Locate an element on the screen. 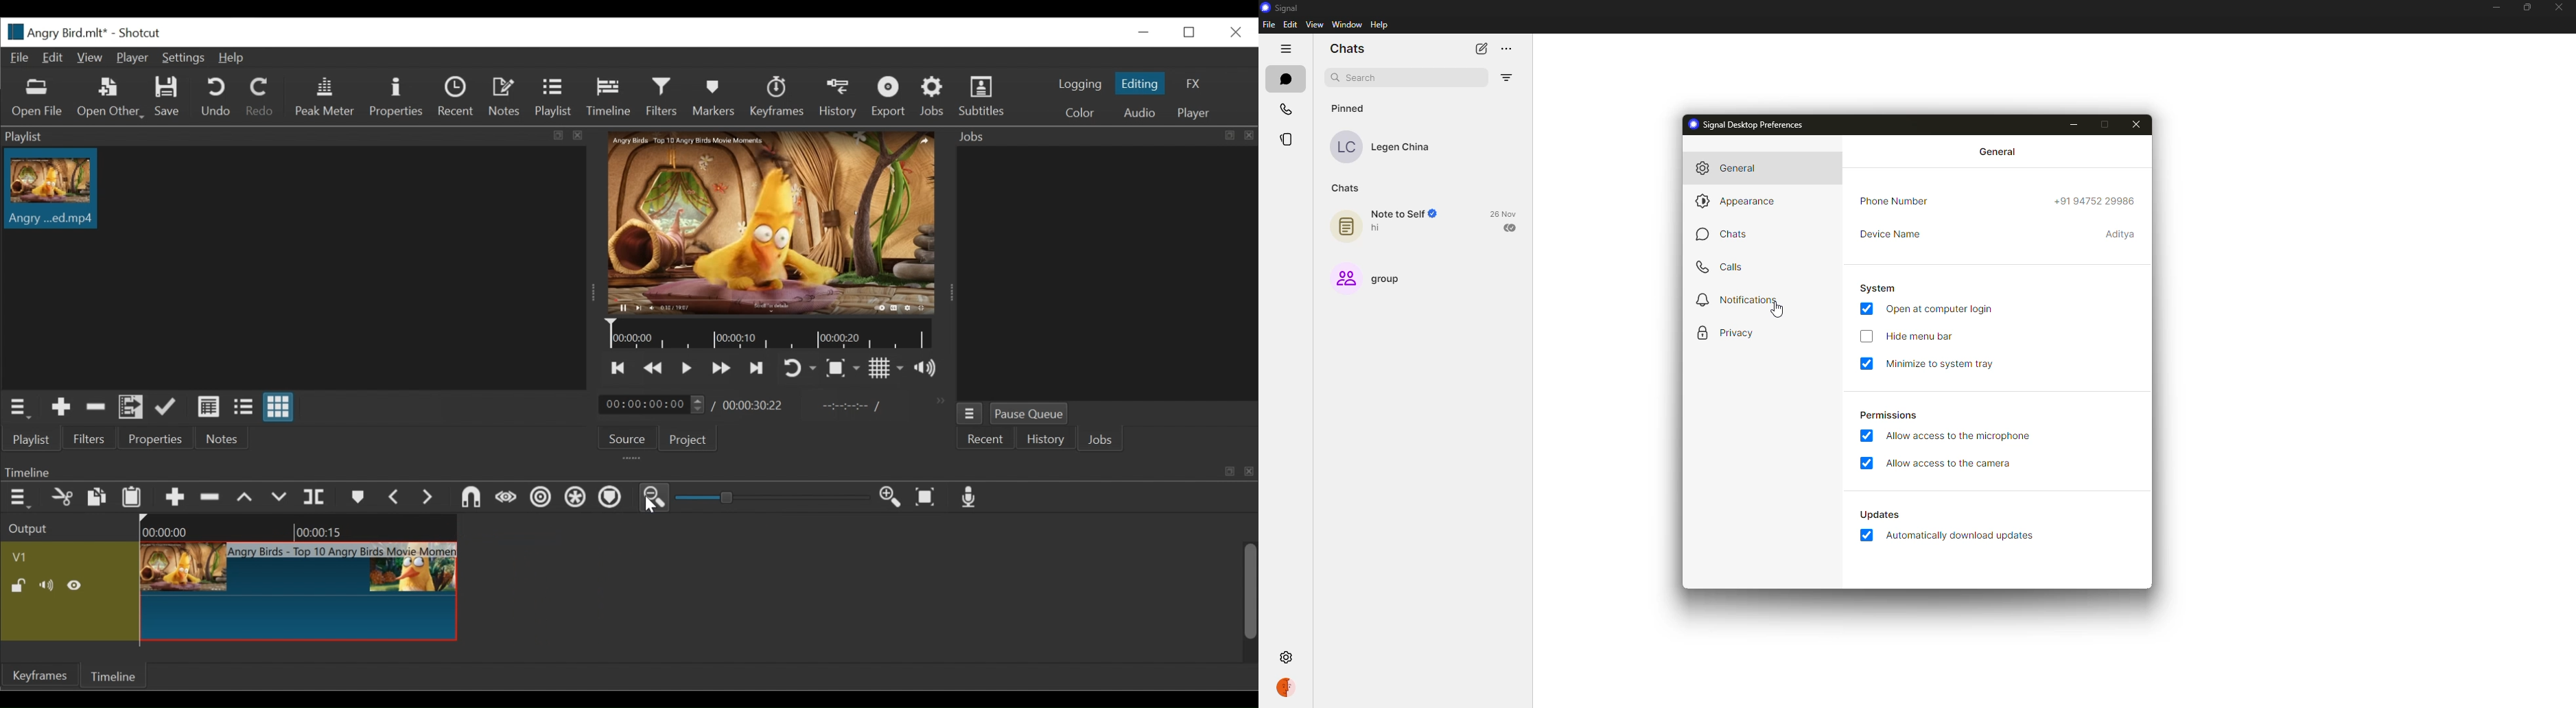 This screenshot has width=2576, height=728. Update is located at coordinates (166, 407).